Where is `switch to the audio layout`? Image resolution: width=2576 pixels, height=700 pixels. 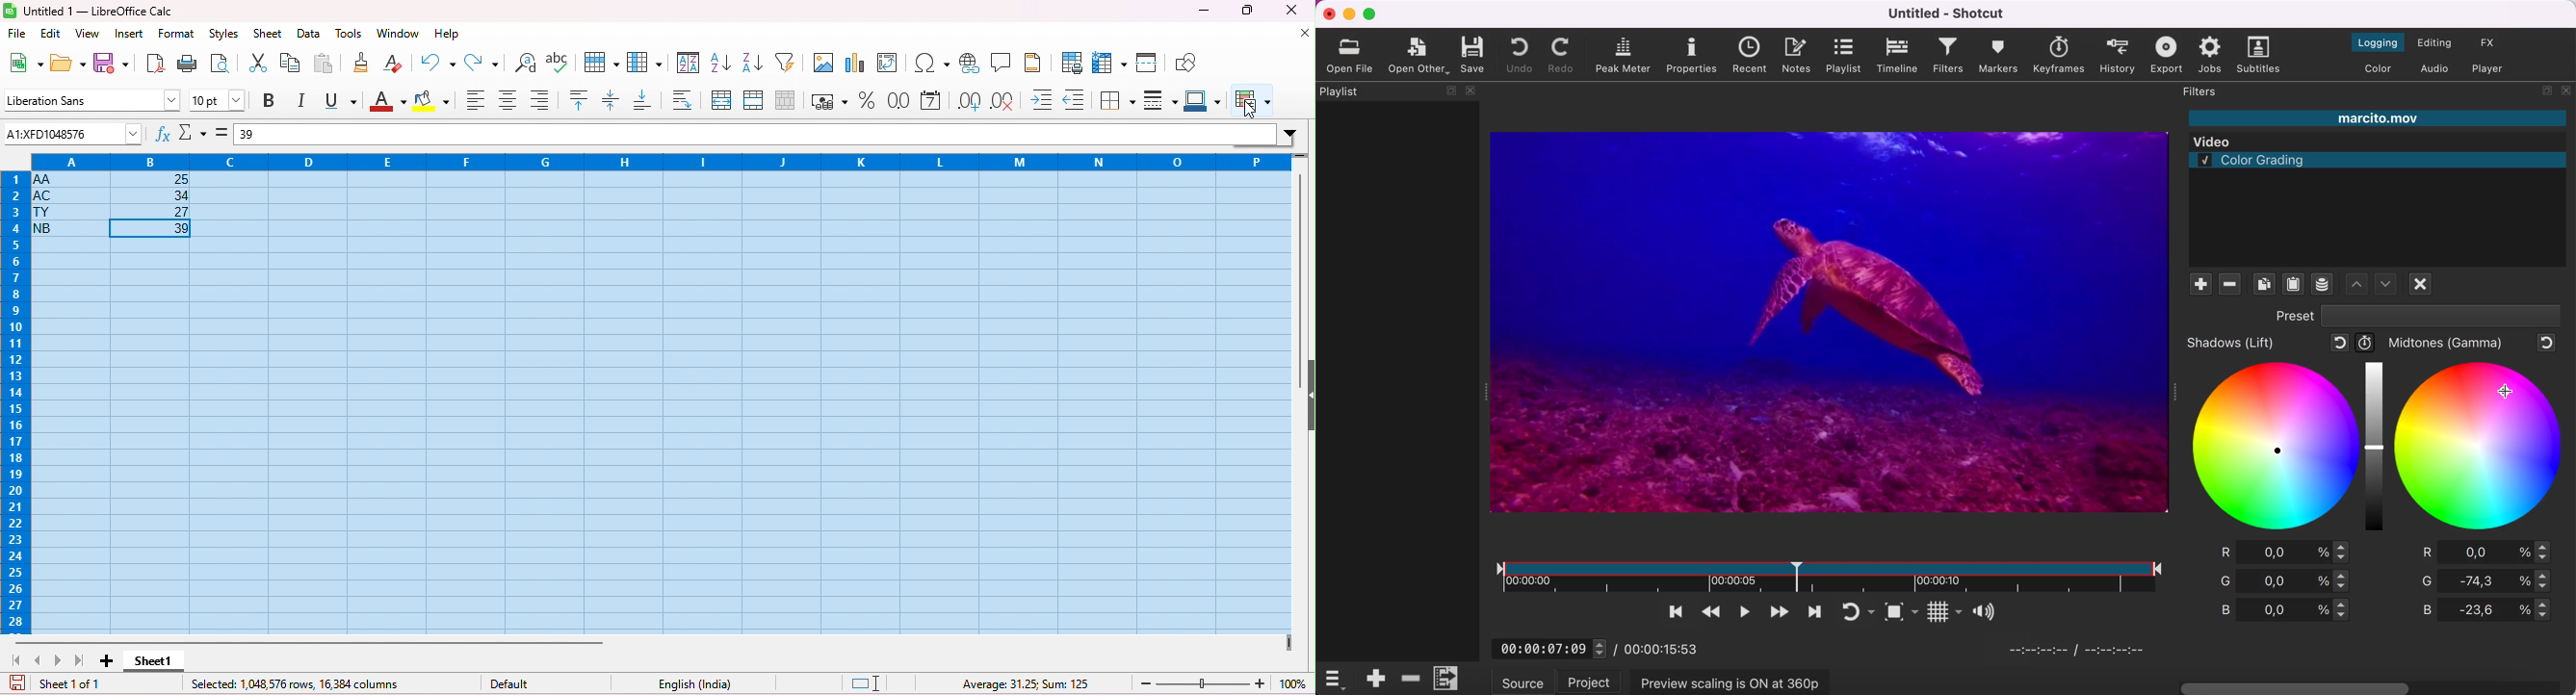
switch to the audio layout is located at coordinates (2436, 69).